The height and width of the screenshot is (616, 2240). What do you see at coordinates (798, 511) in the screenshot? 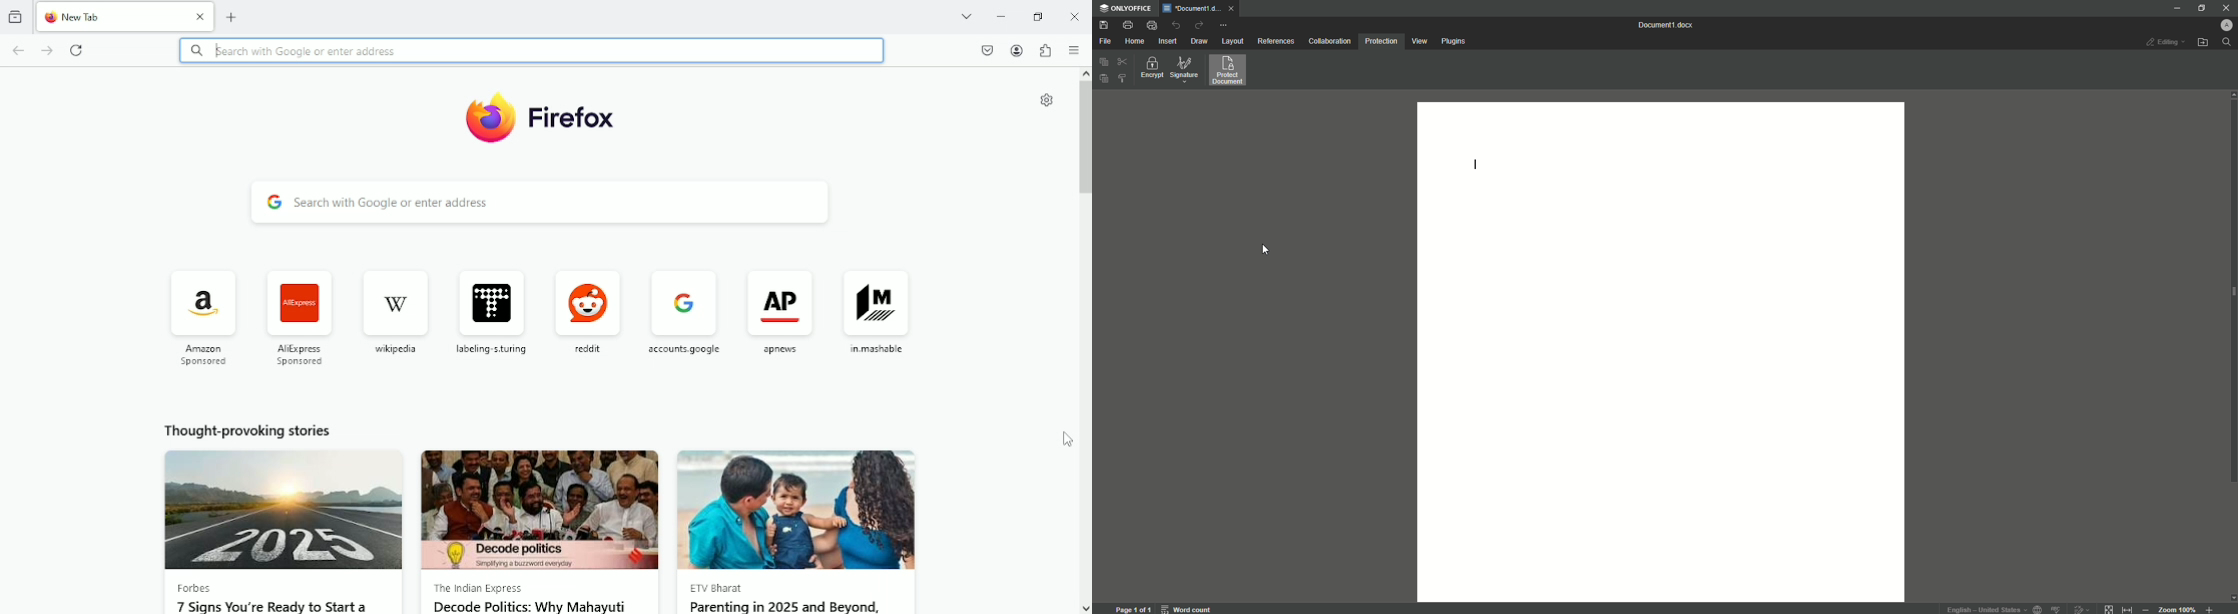
I see `image` at bounding box center [798, 511].